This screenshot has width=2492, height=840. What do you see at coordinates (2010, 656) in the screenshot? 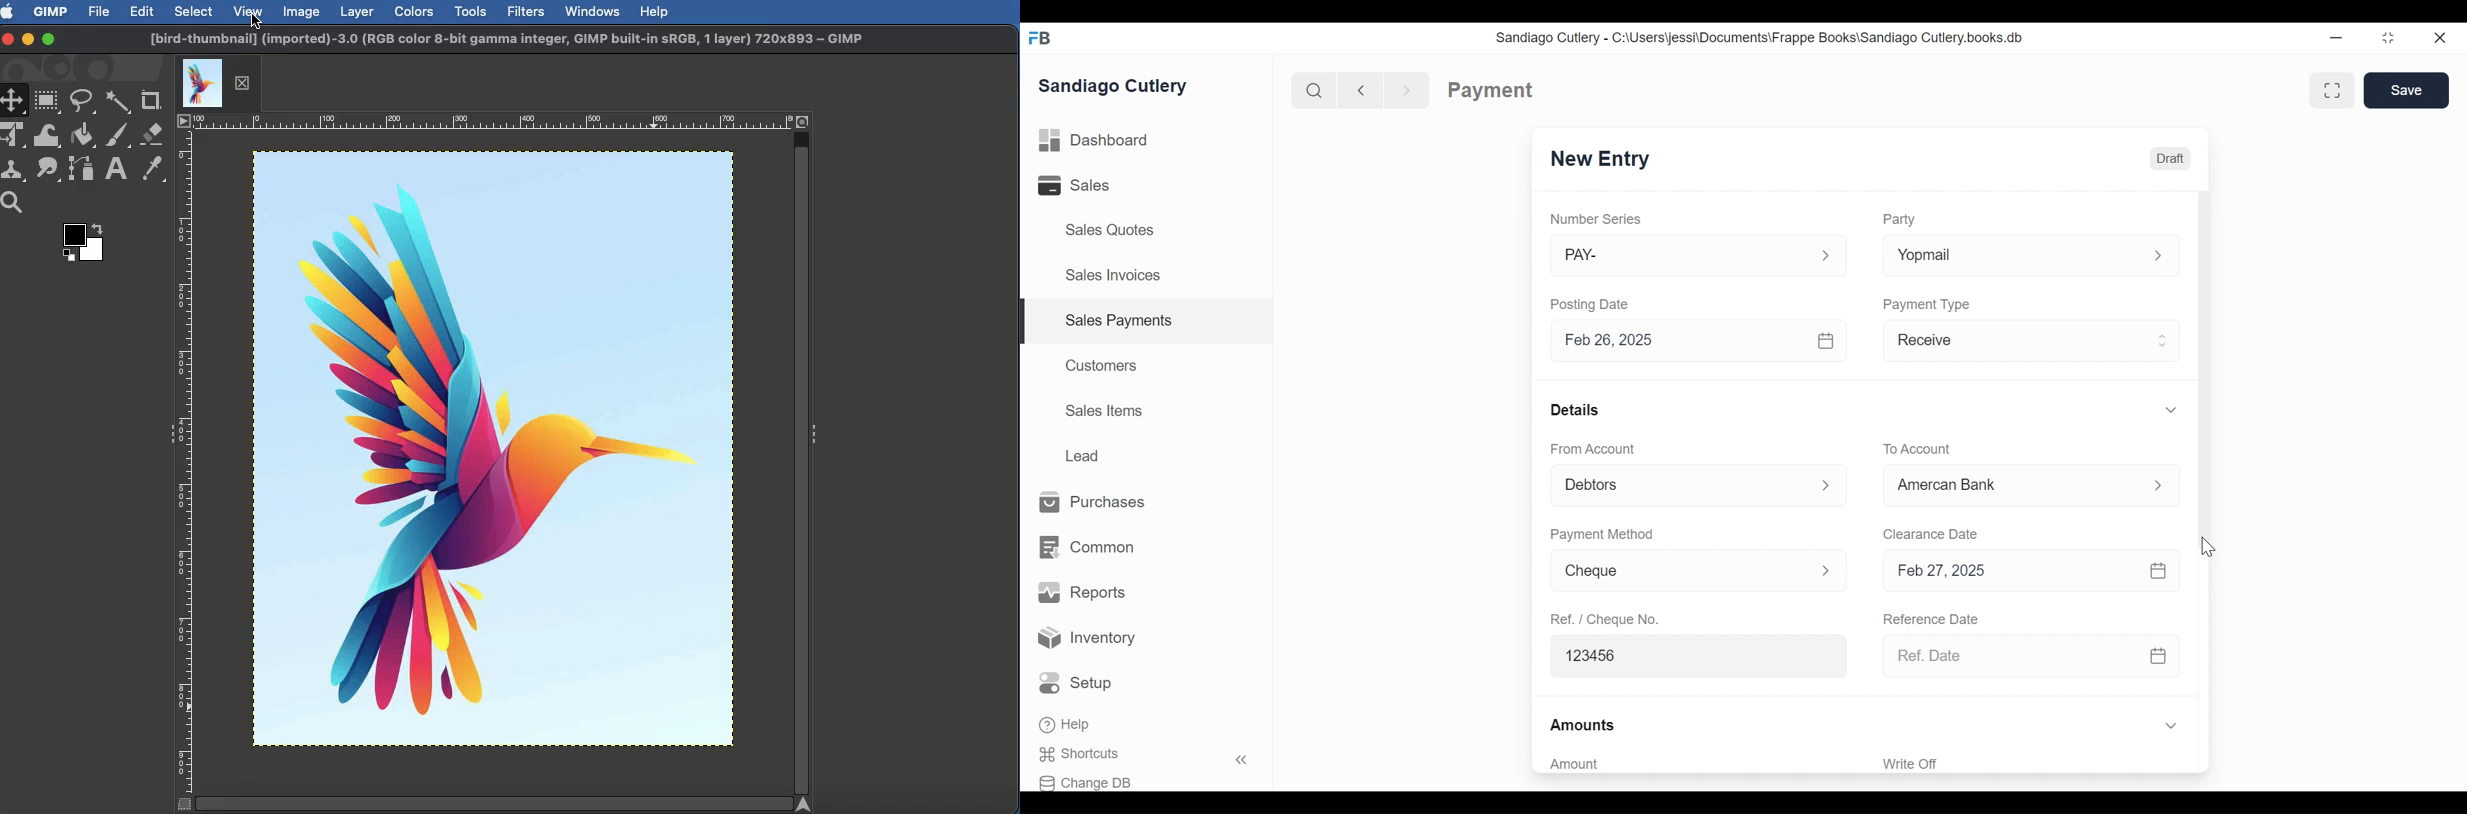
I see `Ref. Date` at bounding box center [2010, 656].